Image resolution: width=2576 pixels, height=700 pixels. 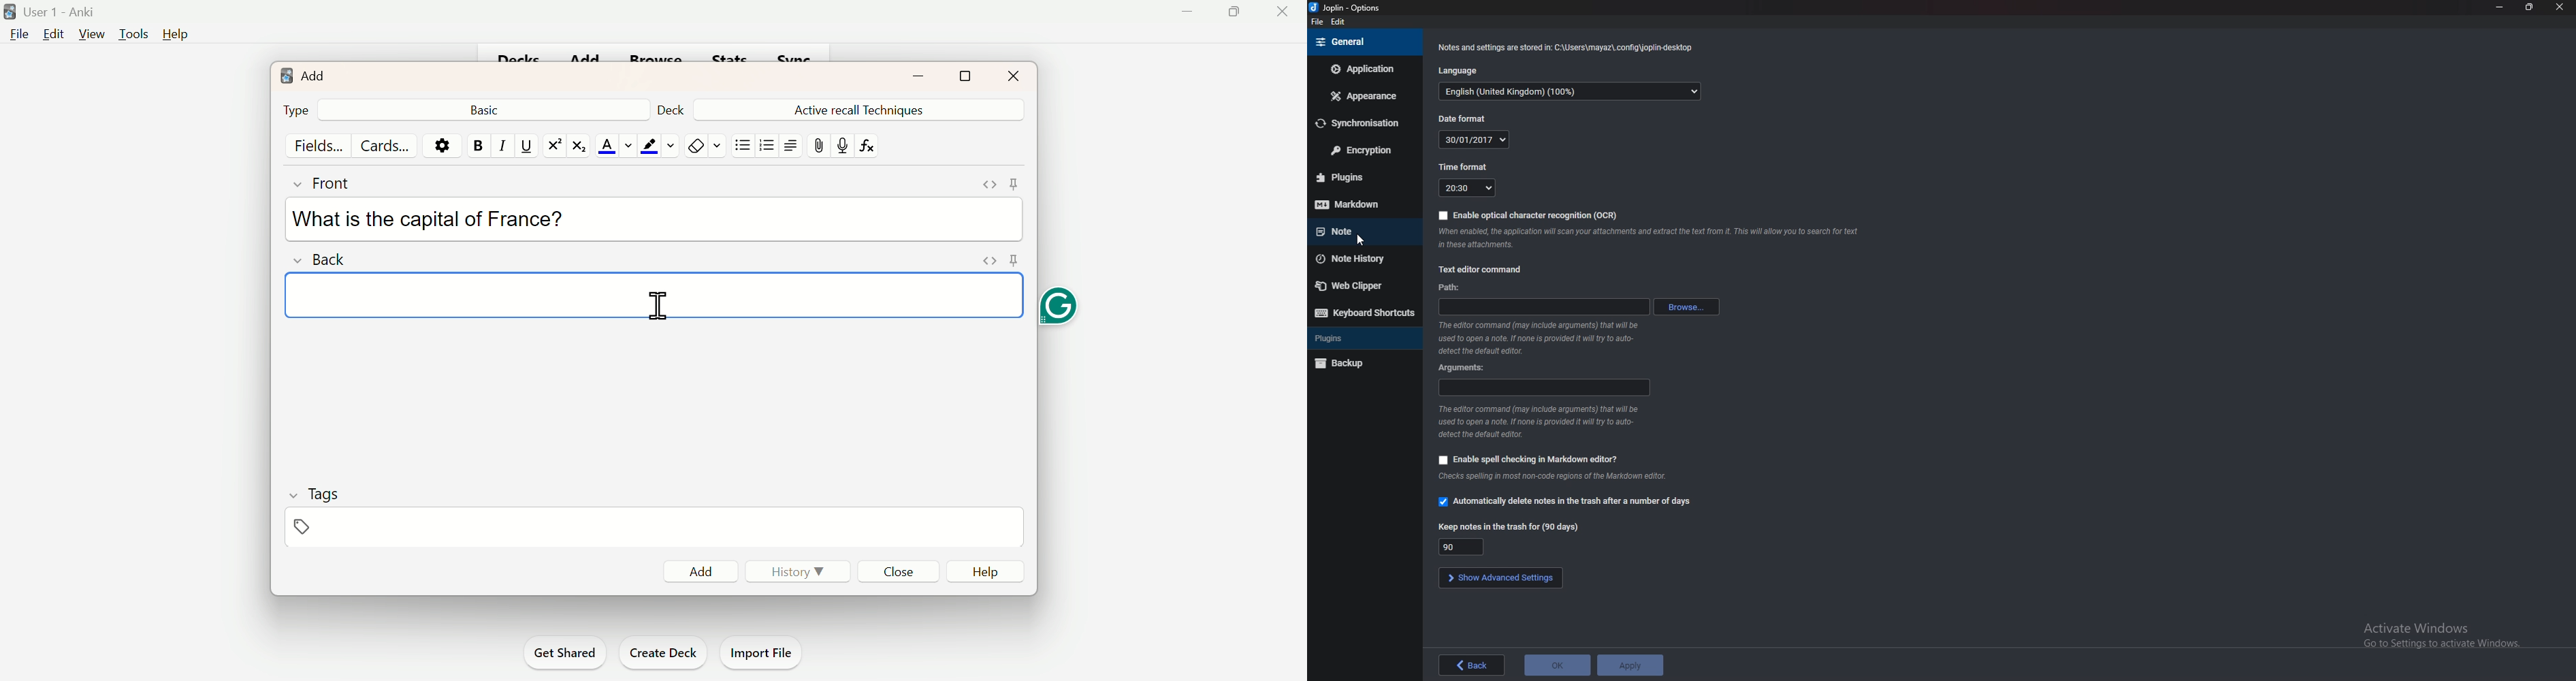 What do you see at coordinates (1559, 665) in the screenshot?
I see `ok` at bounding box center [1559, 665].